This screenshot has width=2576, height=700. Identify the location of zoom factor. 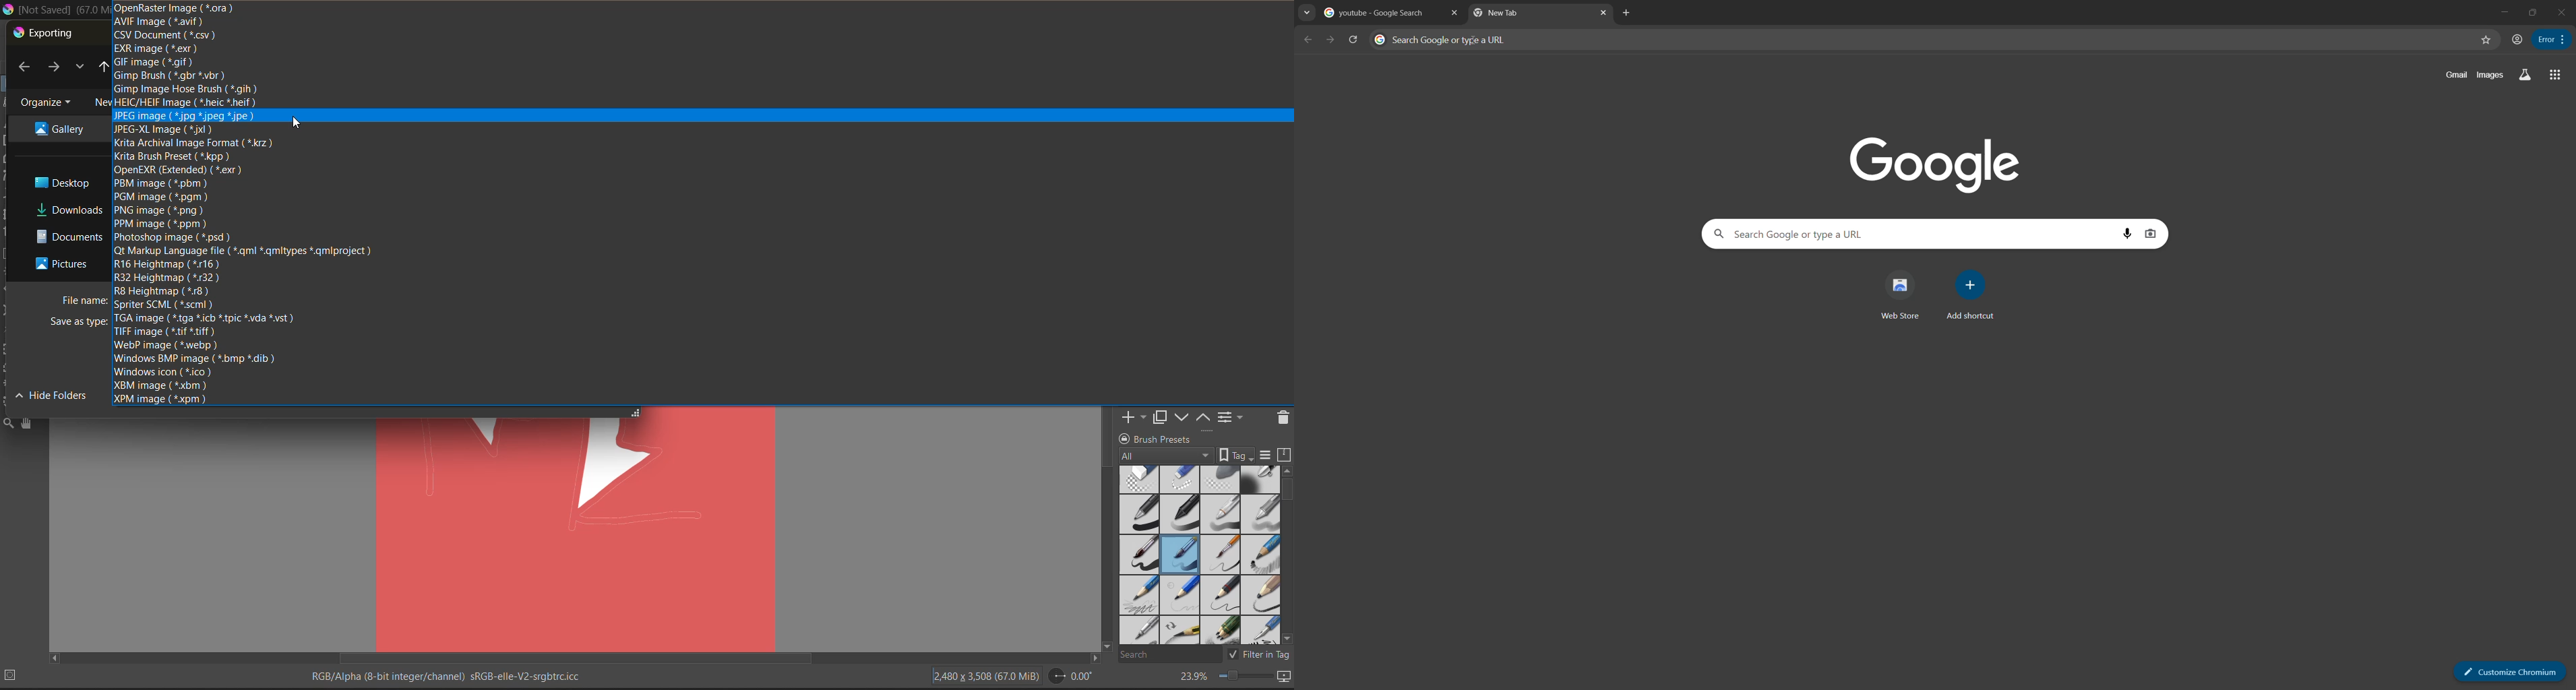
(1195, 677).